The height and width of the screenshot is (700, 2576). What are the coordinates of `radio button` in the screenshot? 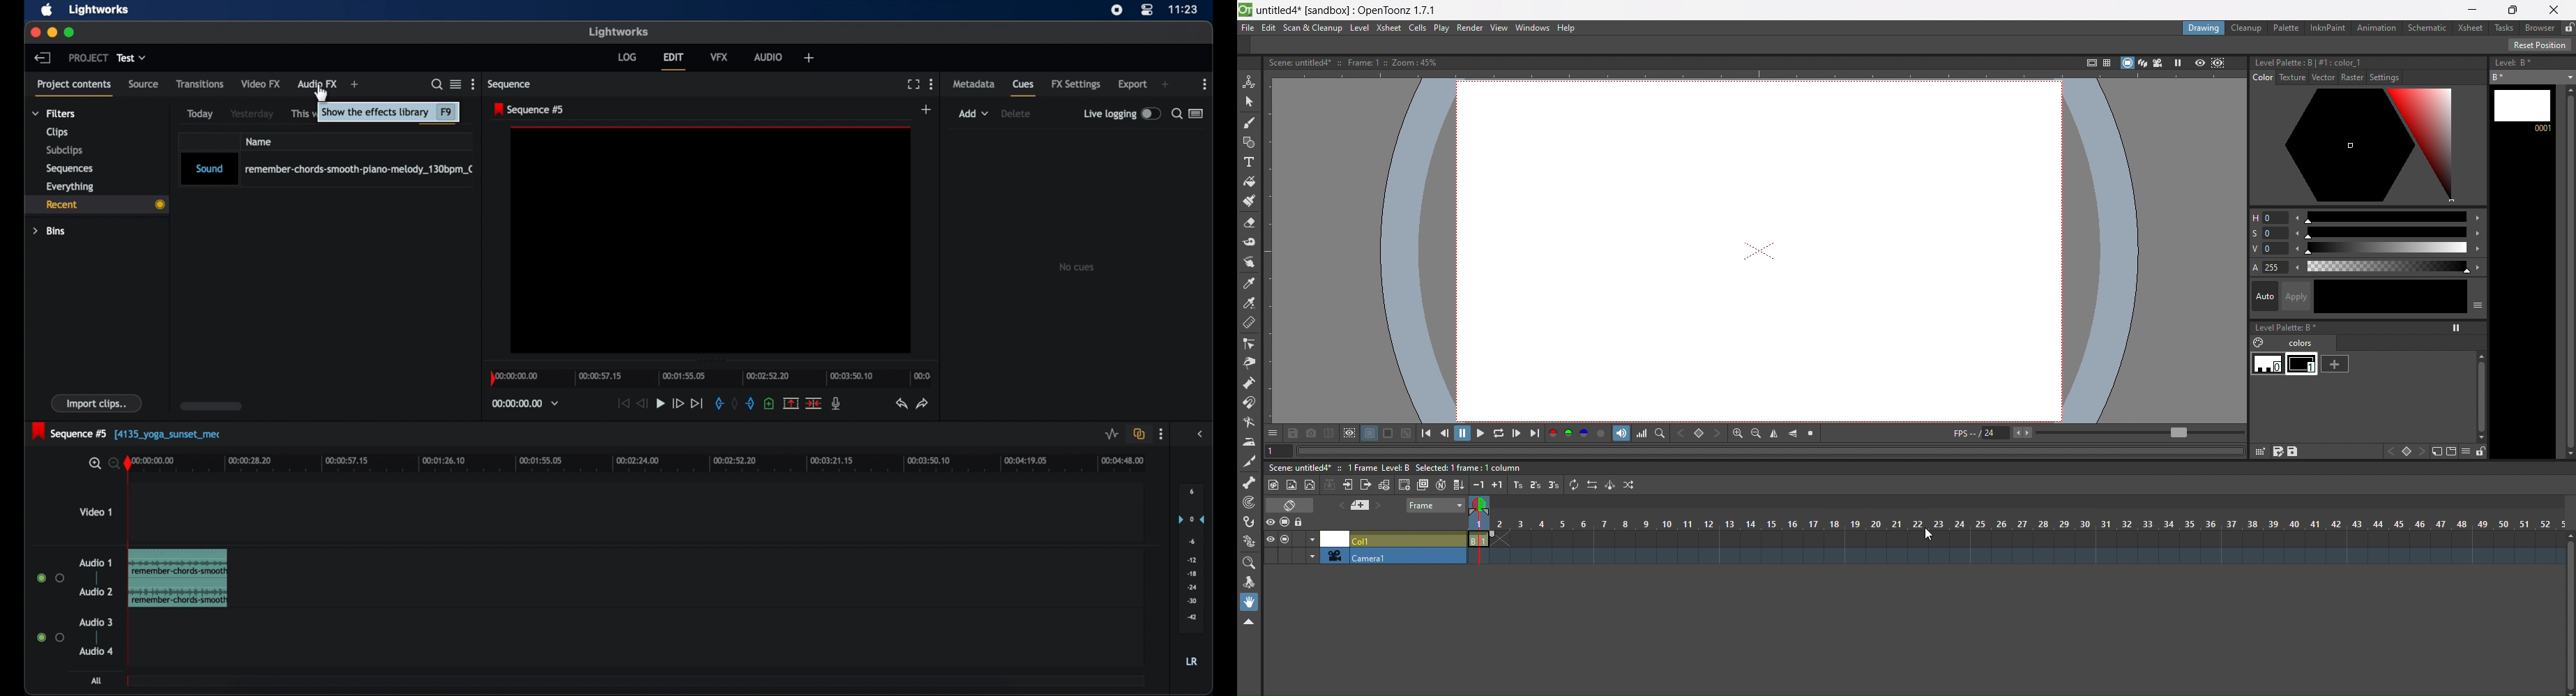 It's located at (51, 637).